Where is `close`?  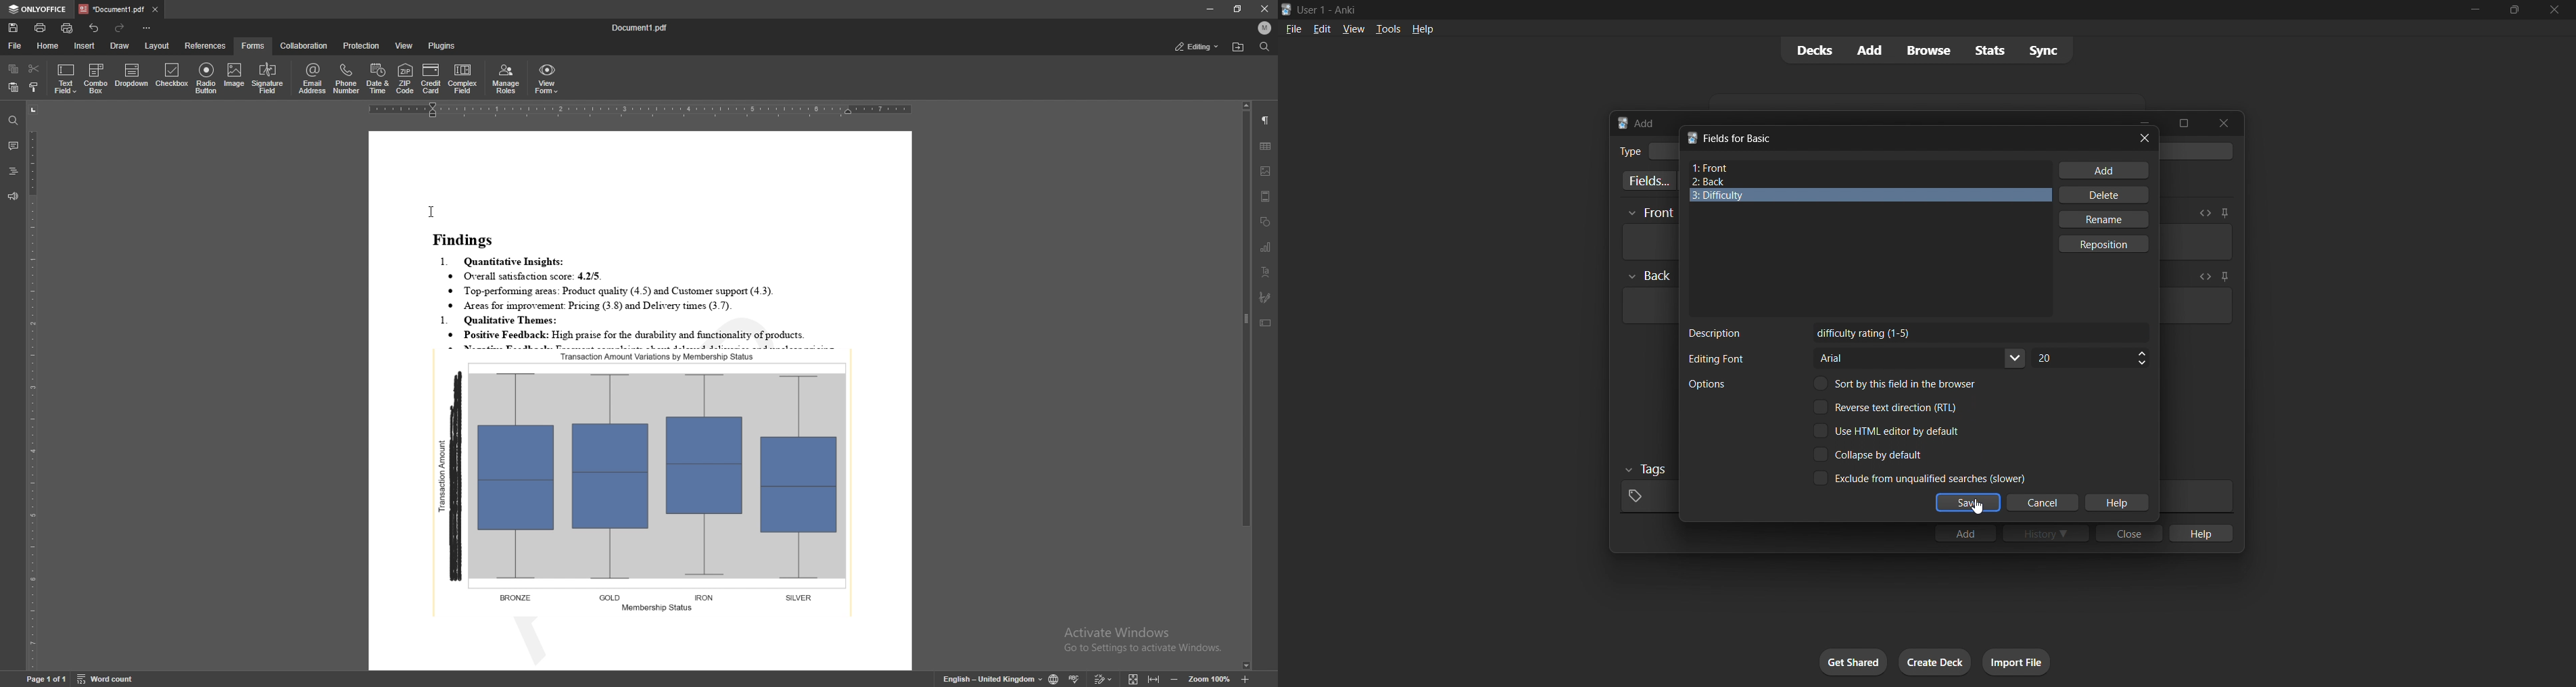 close is located at coordinates (2145, 138).